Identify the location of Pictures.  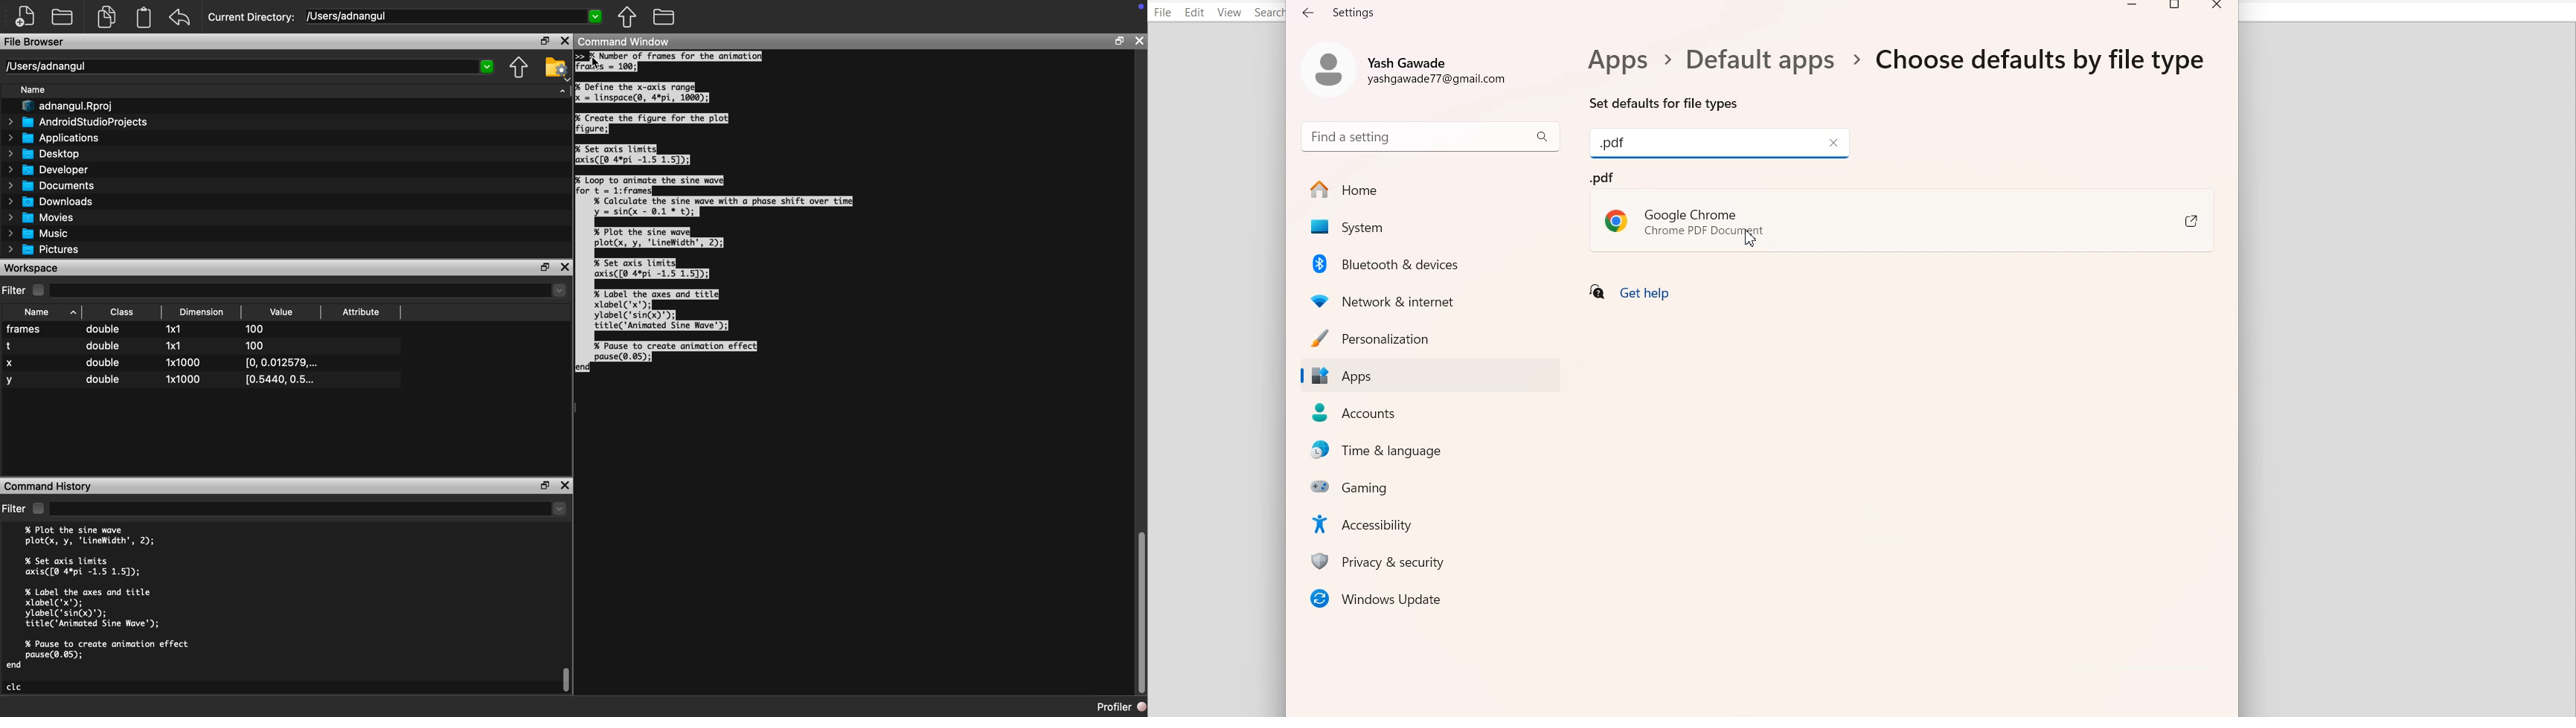
(44, 249).